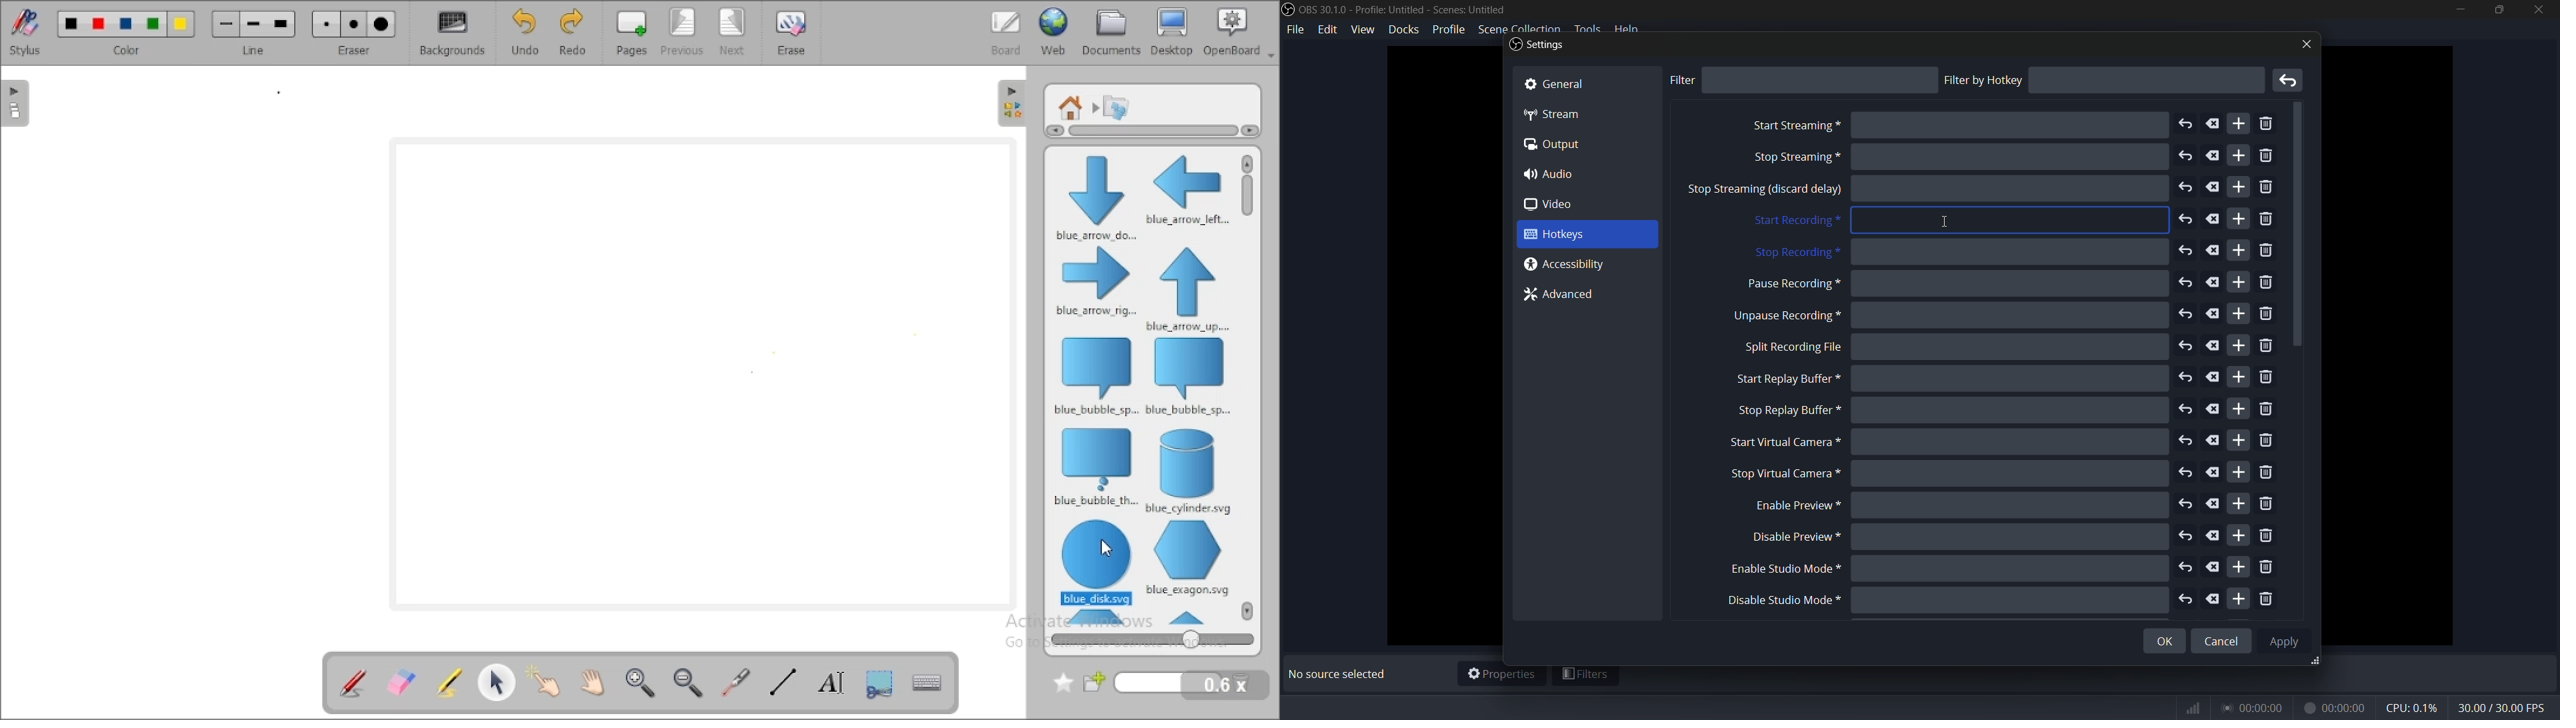 The width and height of the screenshot is (2576, 728). Describe the element at coordinates (1094, 375) in the screenshot. I see `blue bubble speak` at that location.